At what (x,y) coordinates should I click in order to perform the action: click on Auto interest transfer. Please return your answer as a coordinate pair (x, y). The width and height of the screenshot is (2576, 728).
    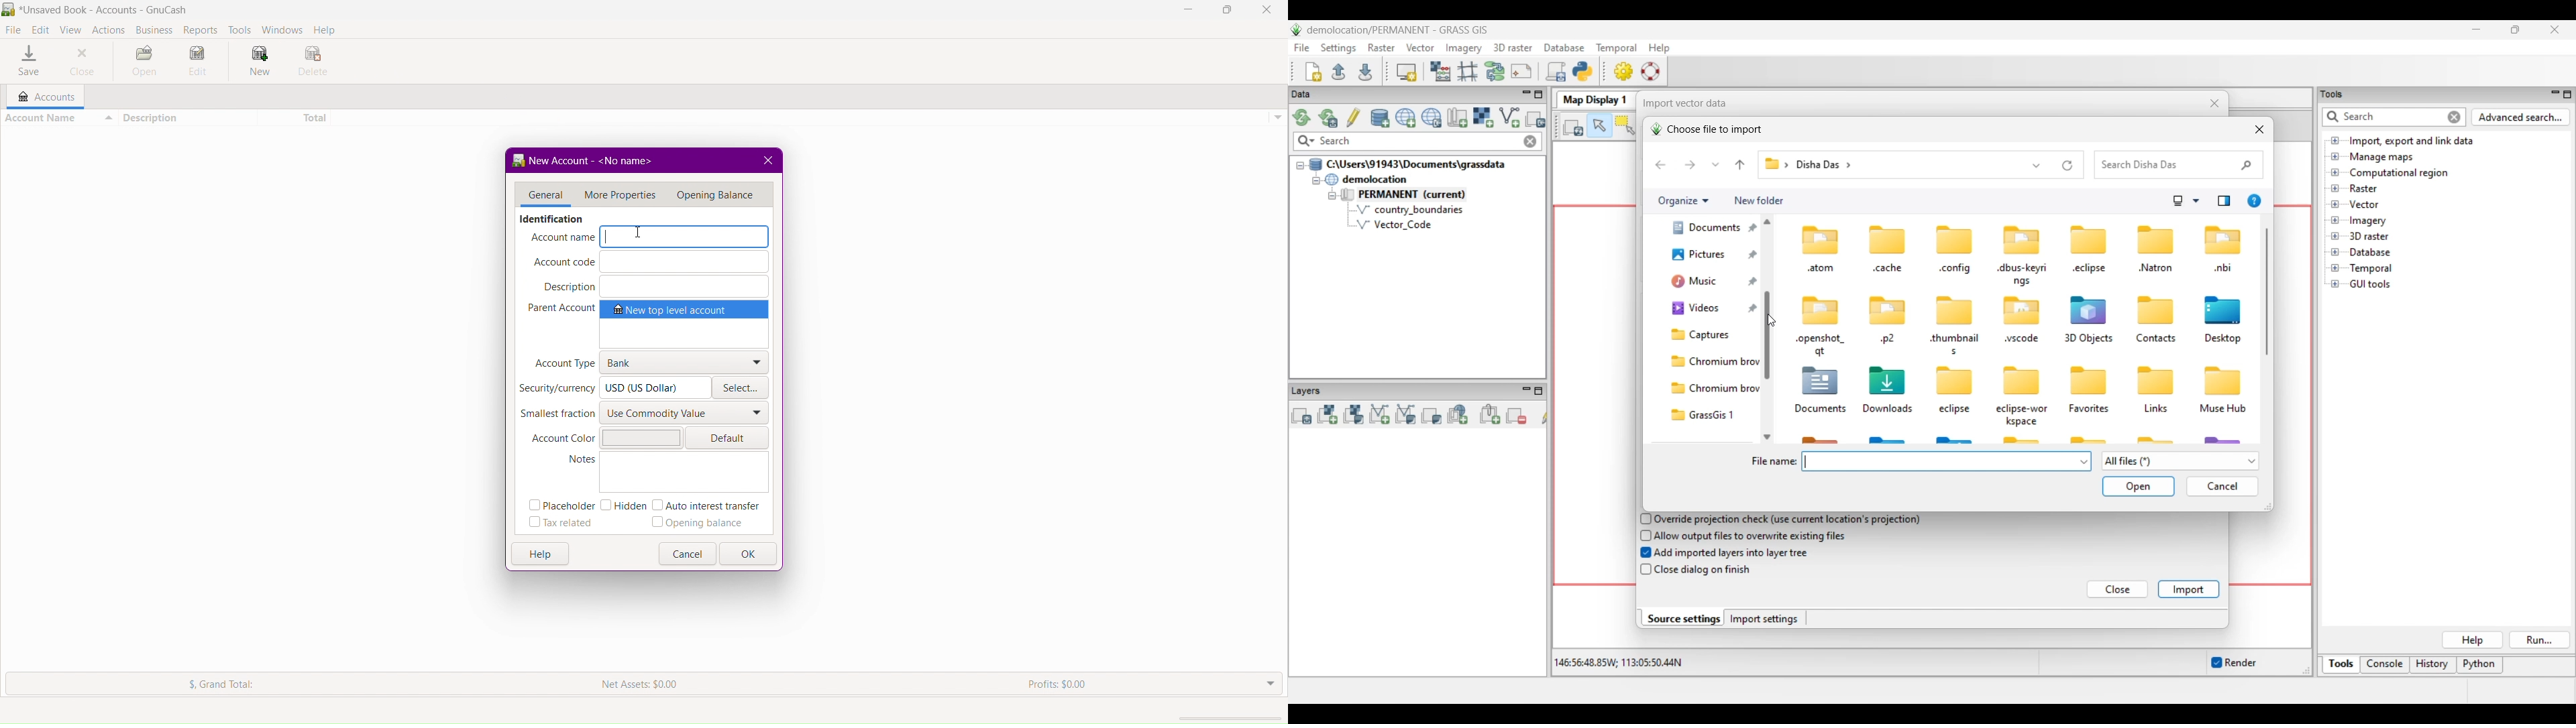
    Looking at the image, I should click on (709, 505).